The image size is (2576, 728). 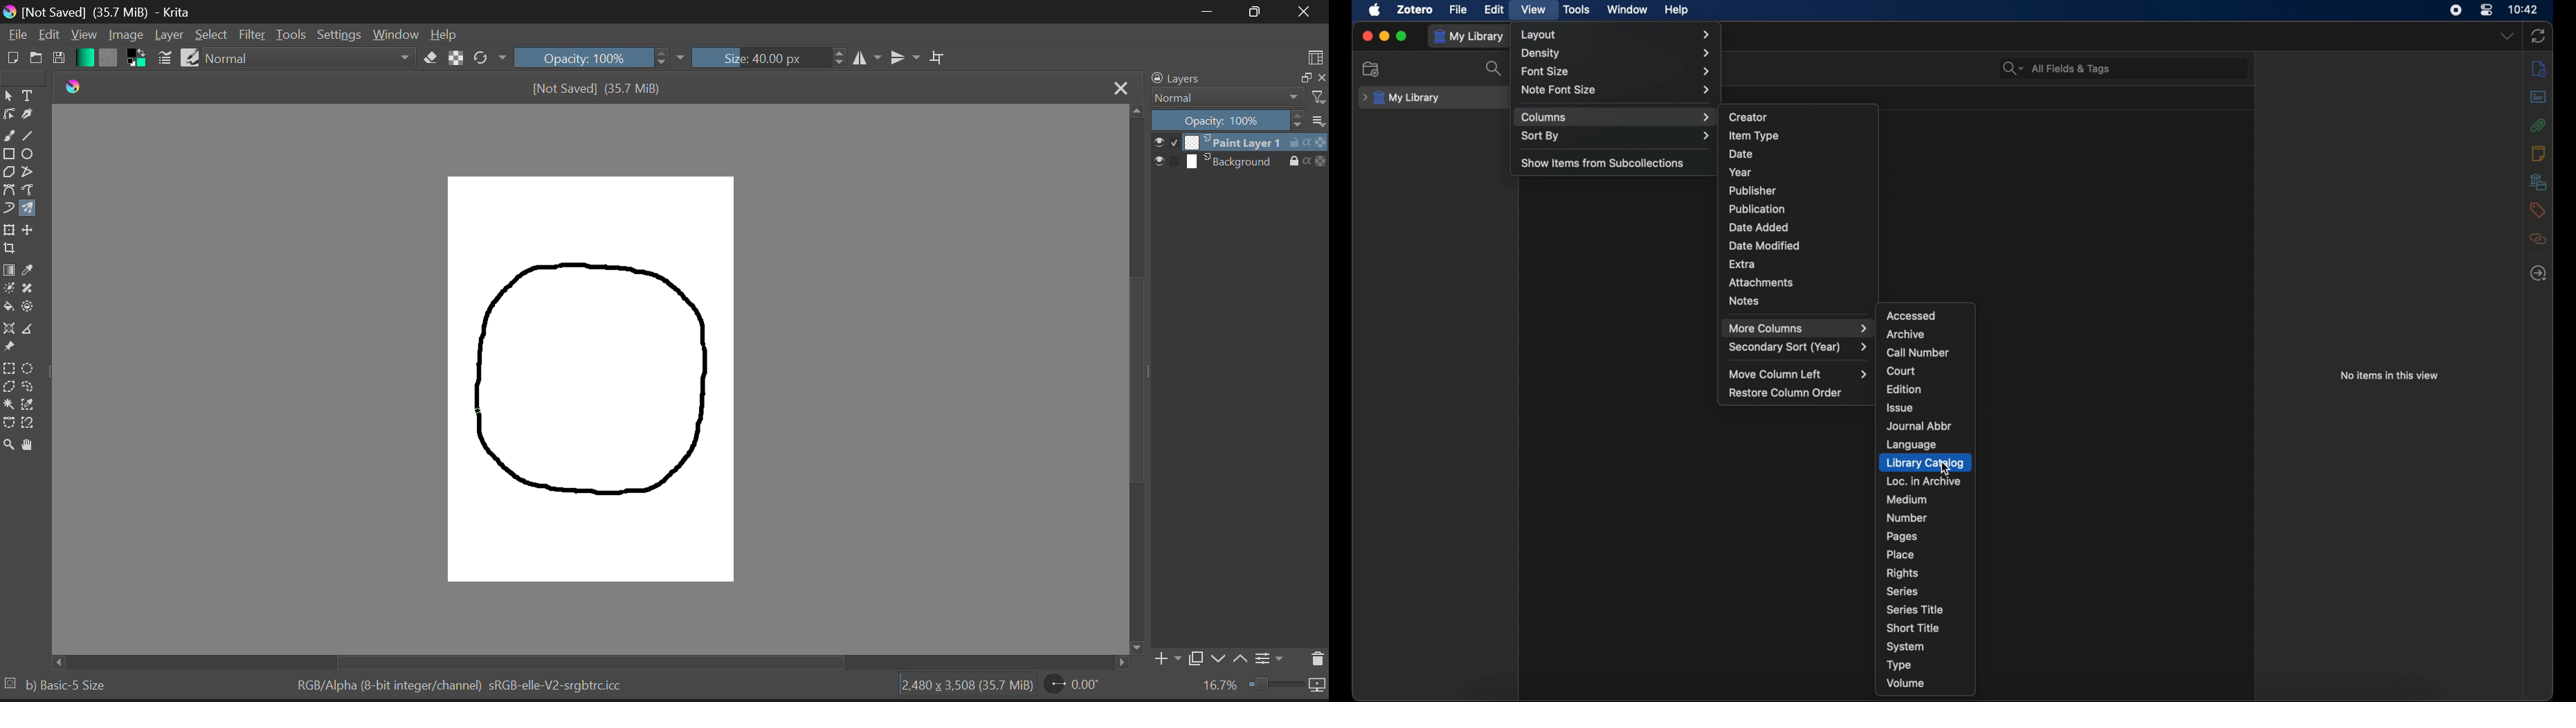 I want to click on date modified, so click(x=1766, y=245).